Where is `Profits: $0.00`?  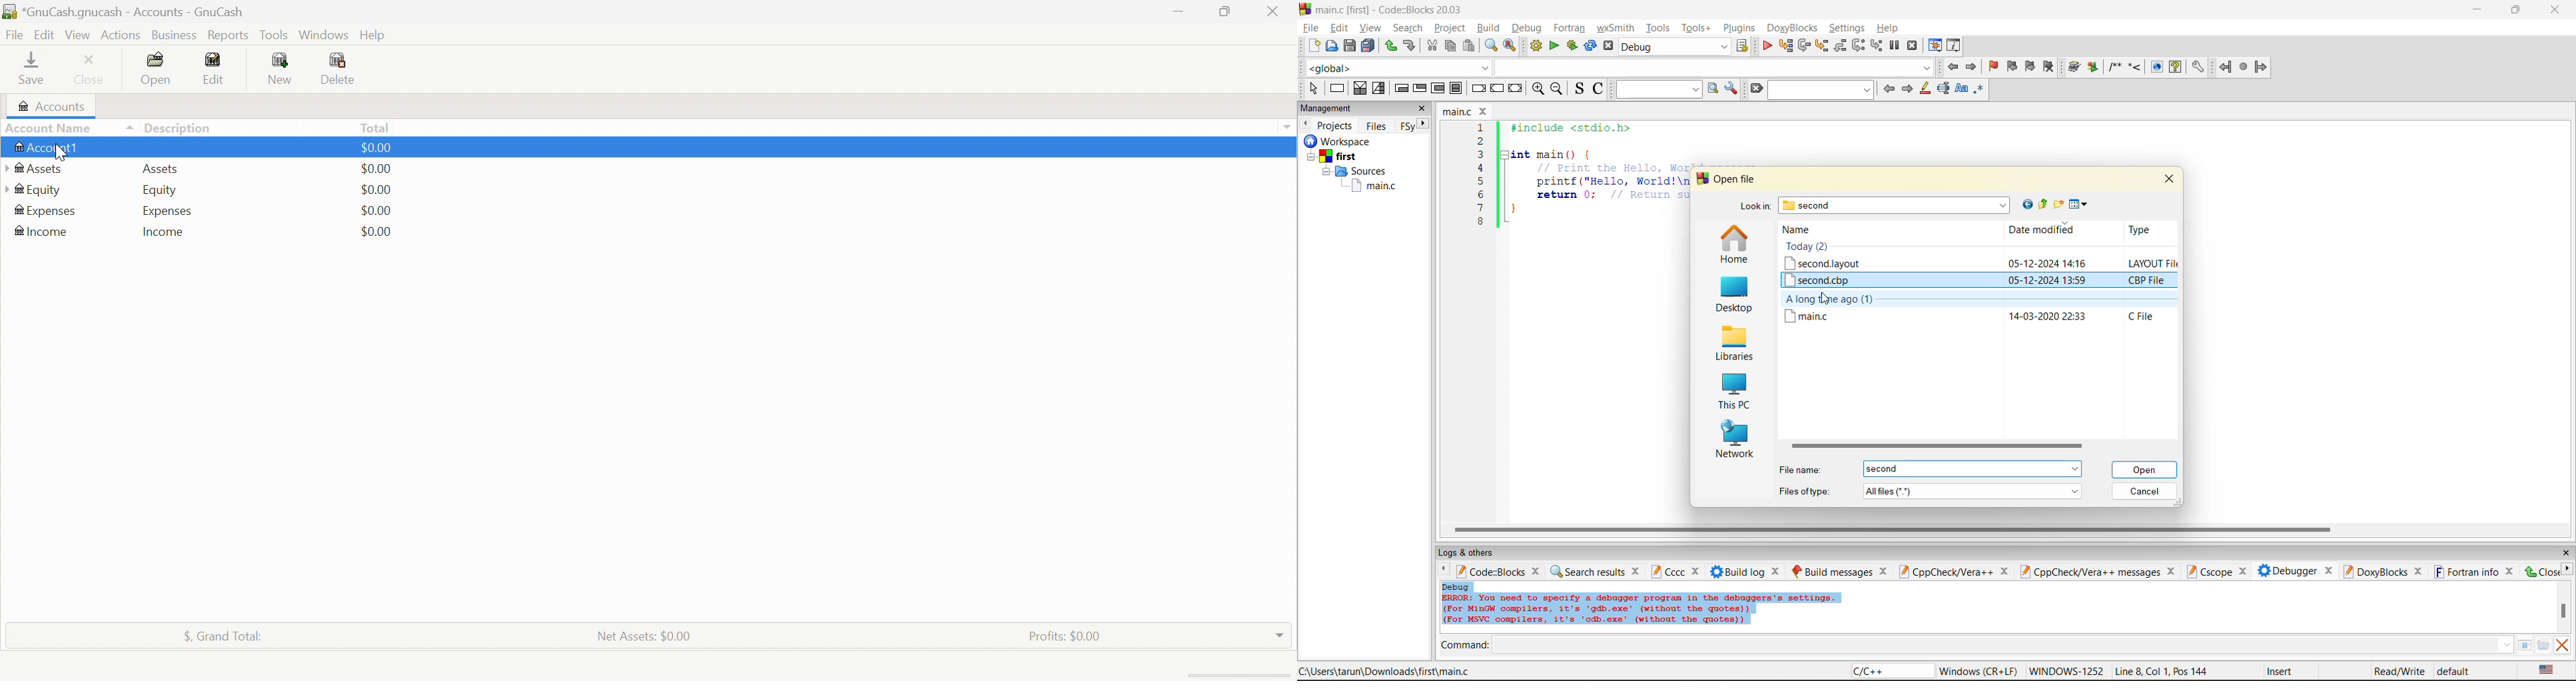 Profits: $0.00 is located at coordinates (1065, 636).